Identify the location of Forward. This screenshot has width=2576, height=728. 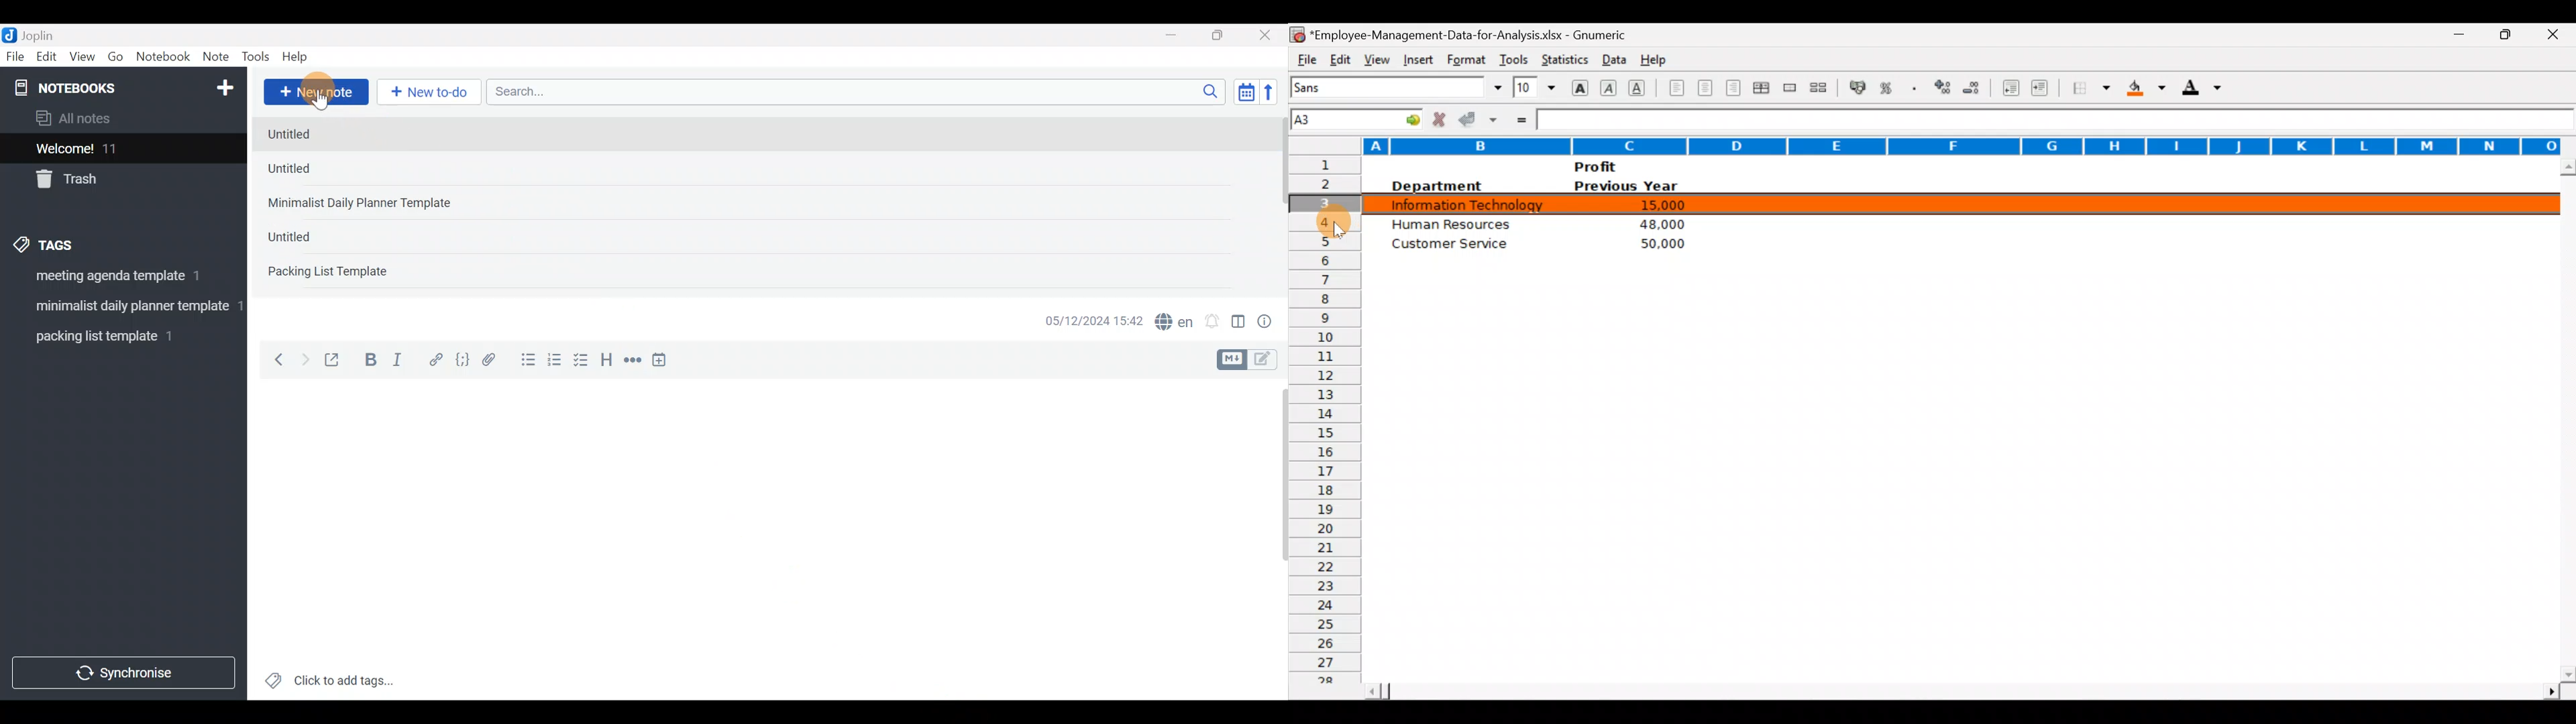
(305, 359).